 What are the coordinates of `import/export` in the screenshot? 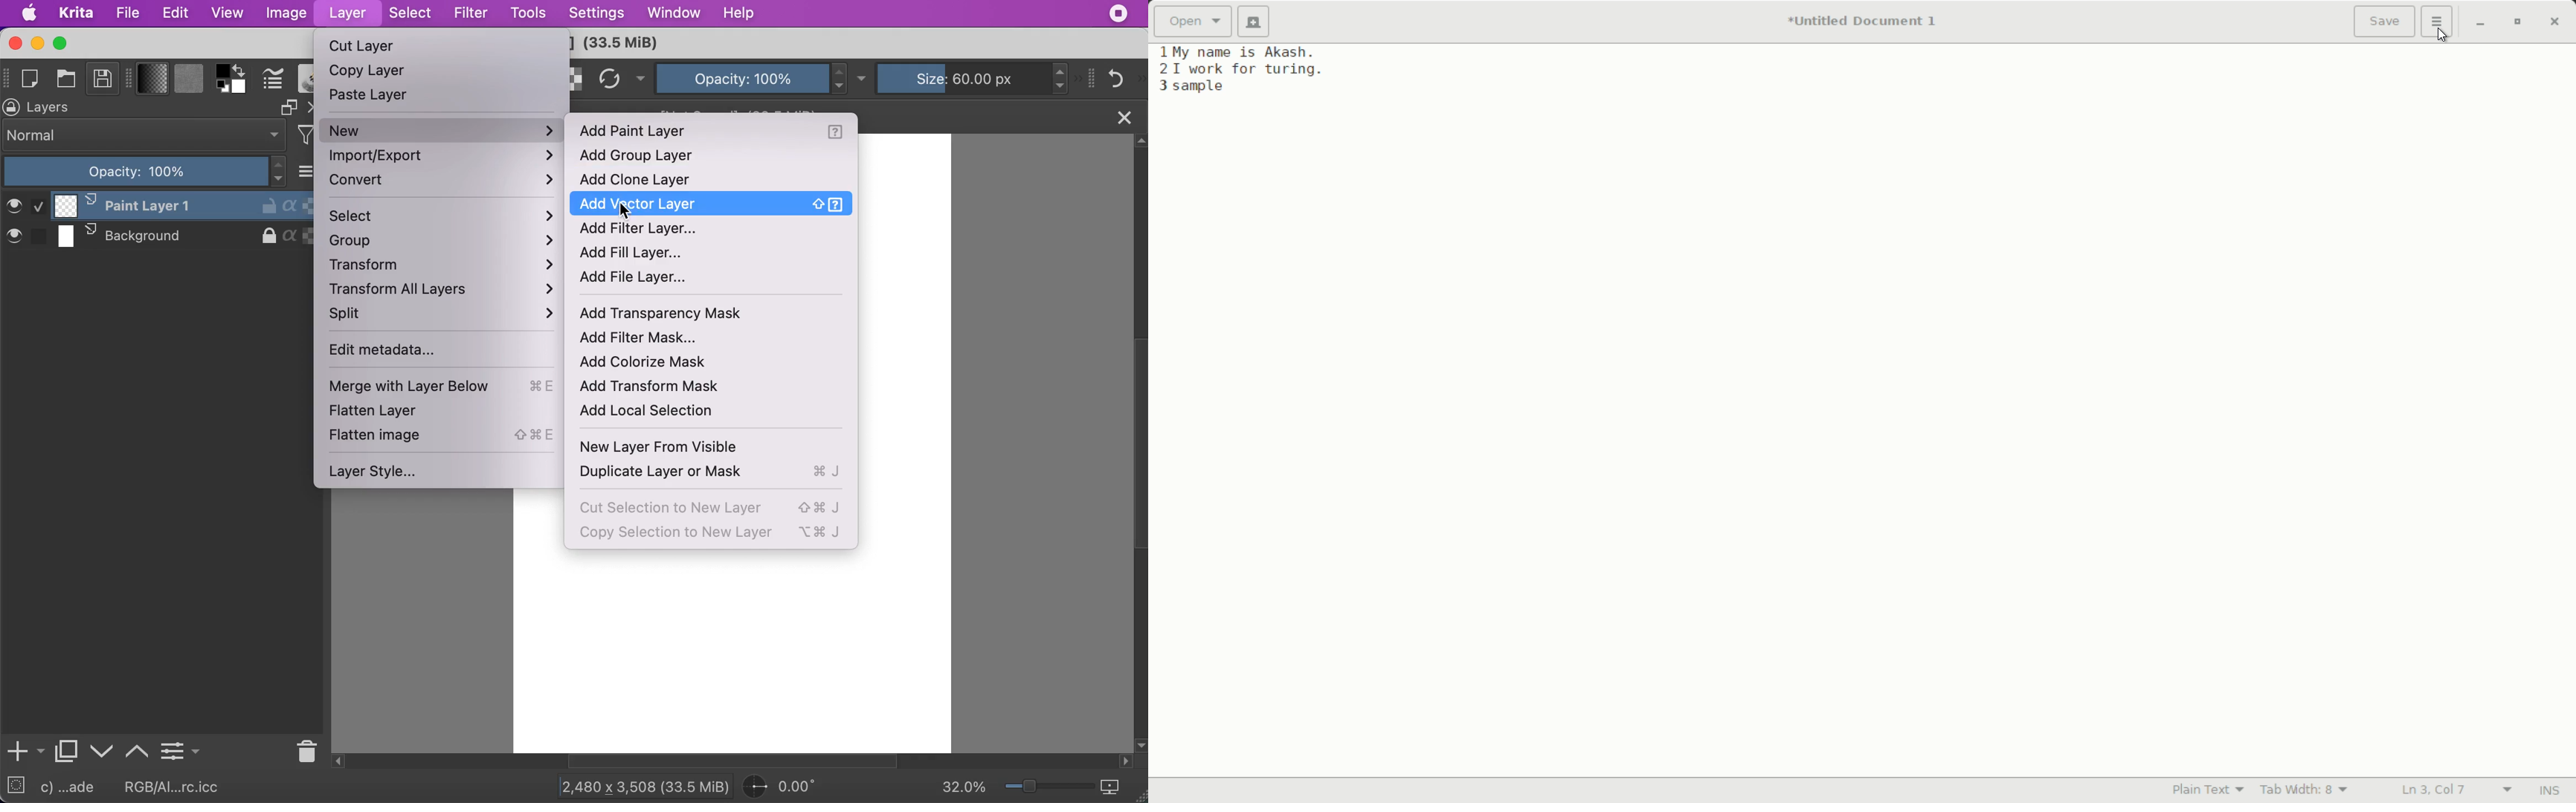 It's located at (444, 157).